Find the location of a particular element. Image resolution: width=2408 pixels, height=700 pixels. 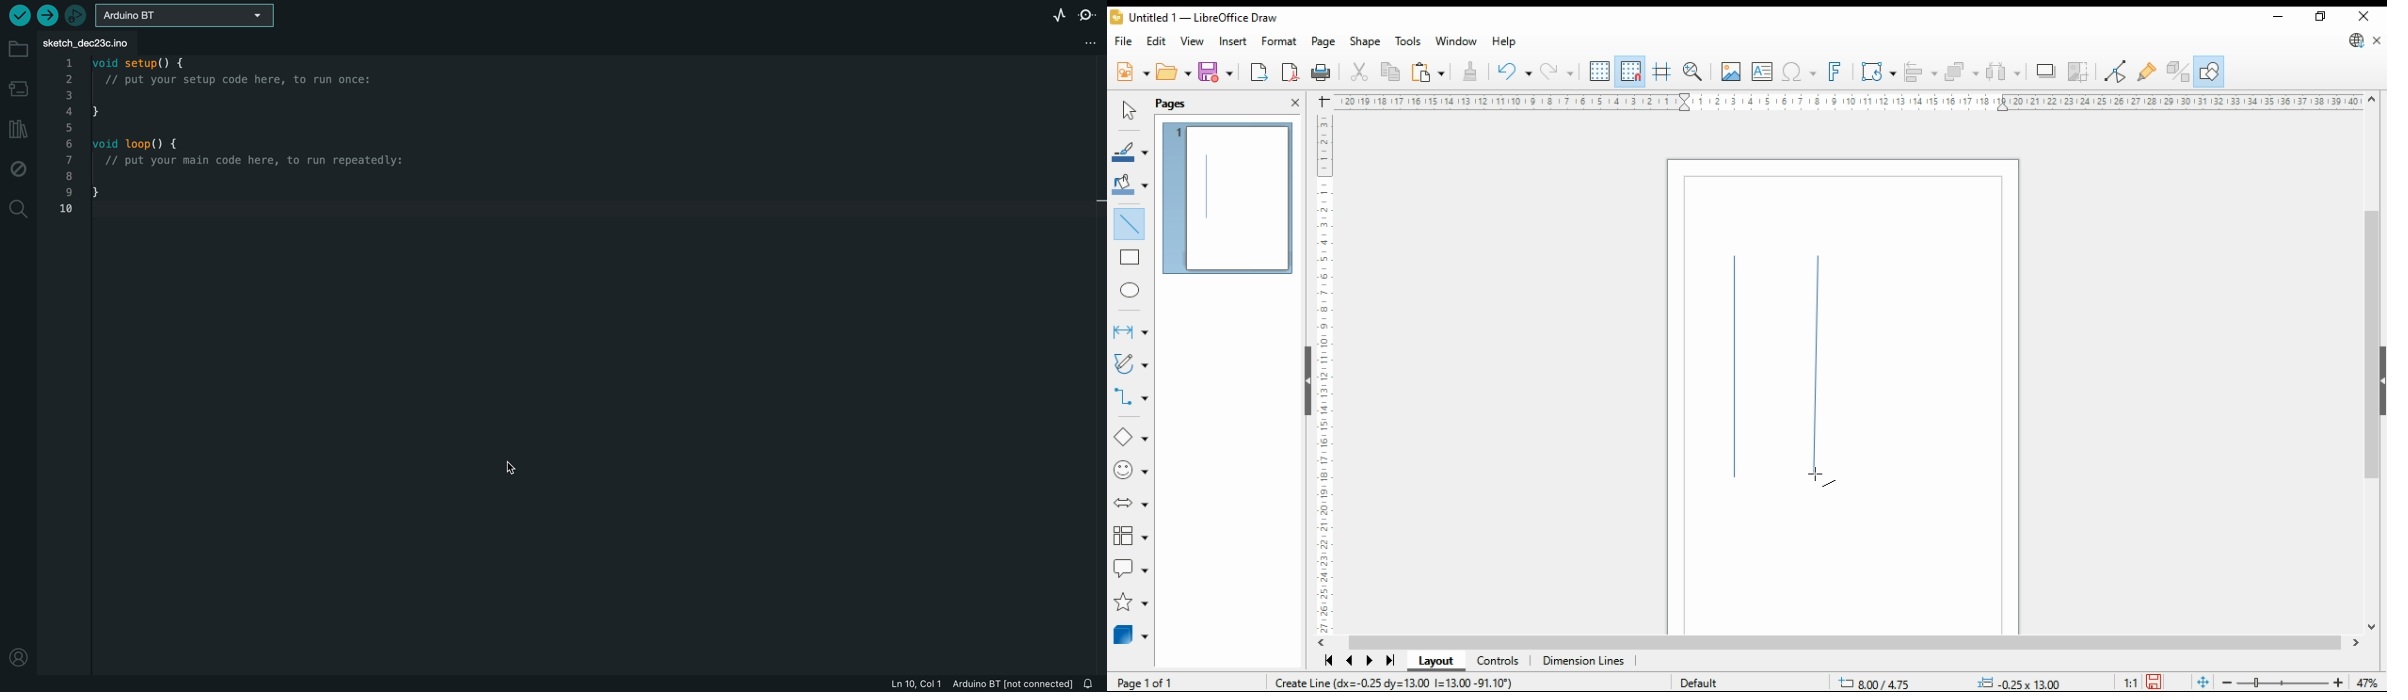

first page is located at coordinates (1328, 662).